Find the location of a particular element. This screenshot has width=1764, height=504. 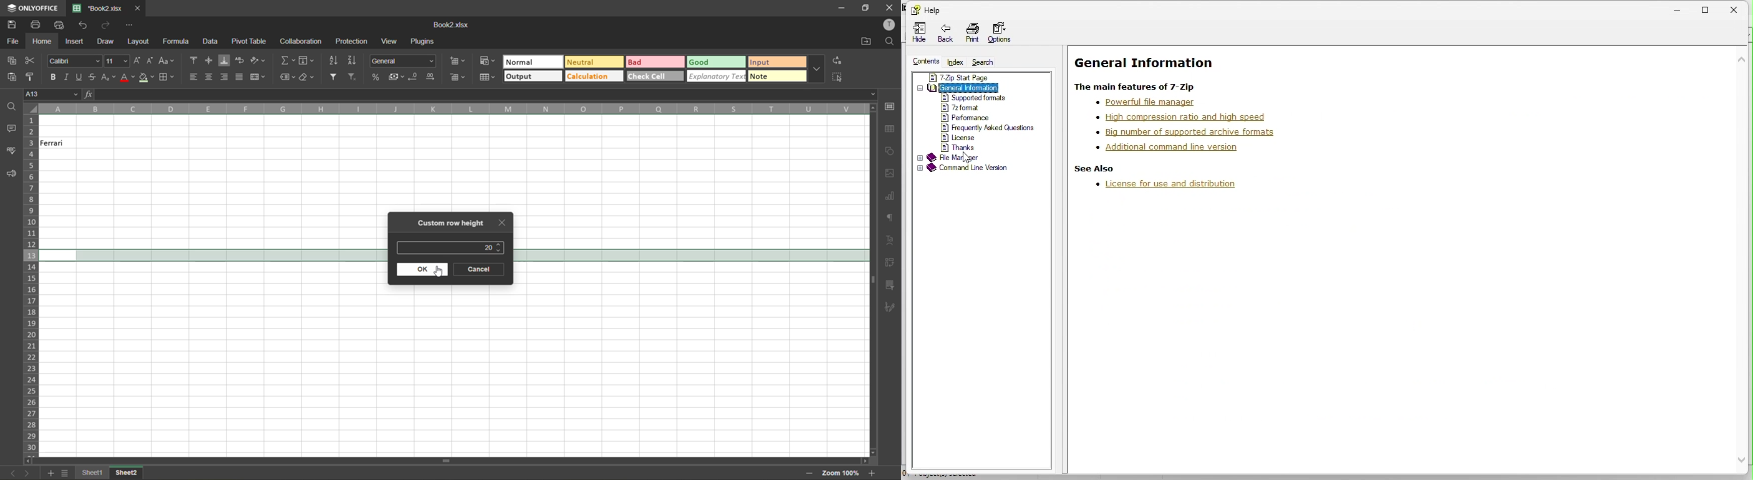

home is located at coordinates (42, 42).